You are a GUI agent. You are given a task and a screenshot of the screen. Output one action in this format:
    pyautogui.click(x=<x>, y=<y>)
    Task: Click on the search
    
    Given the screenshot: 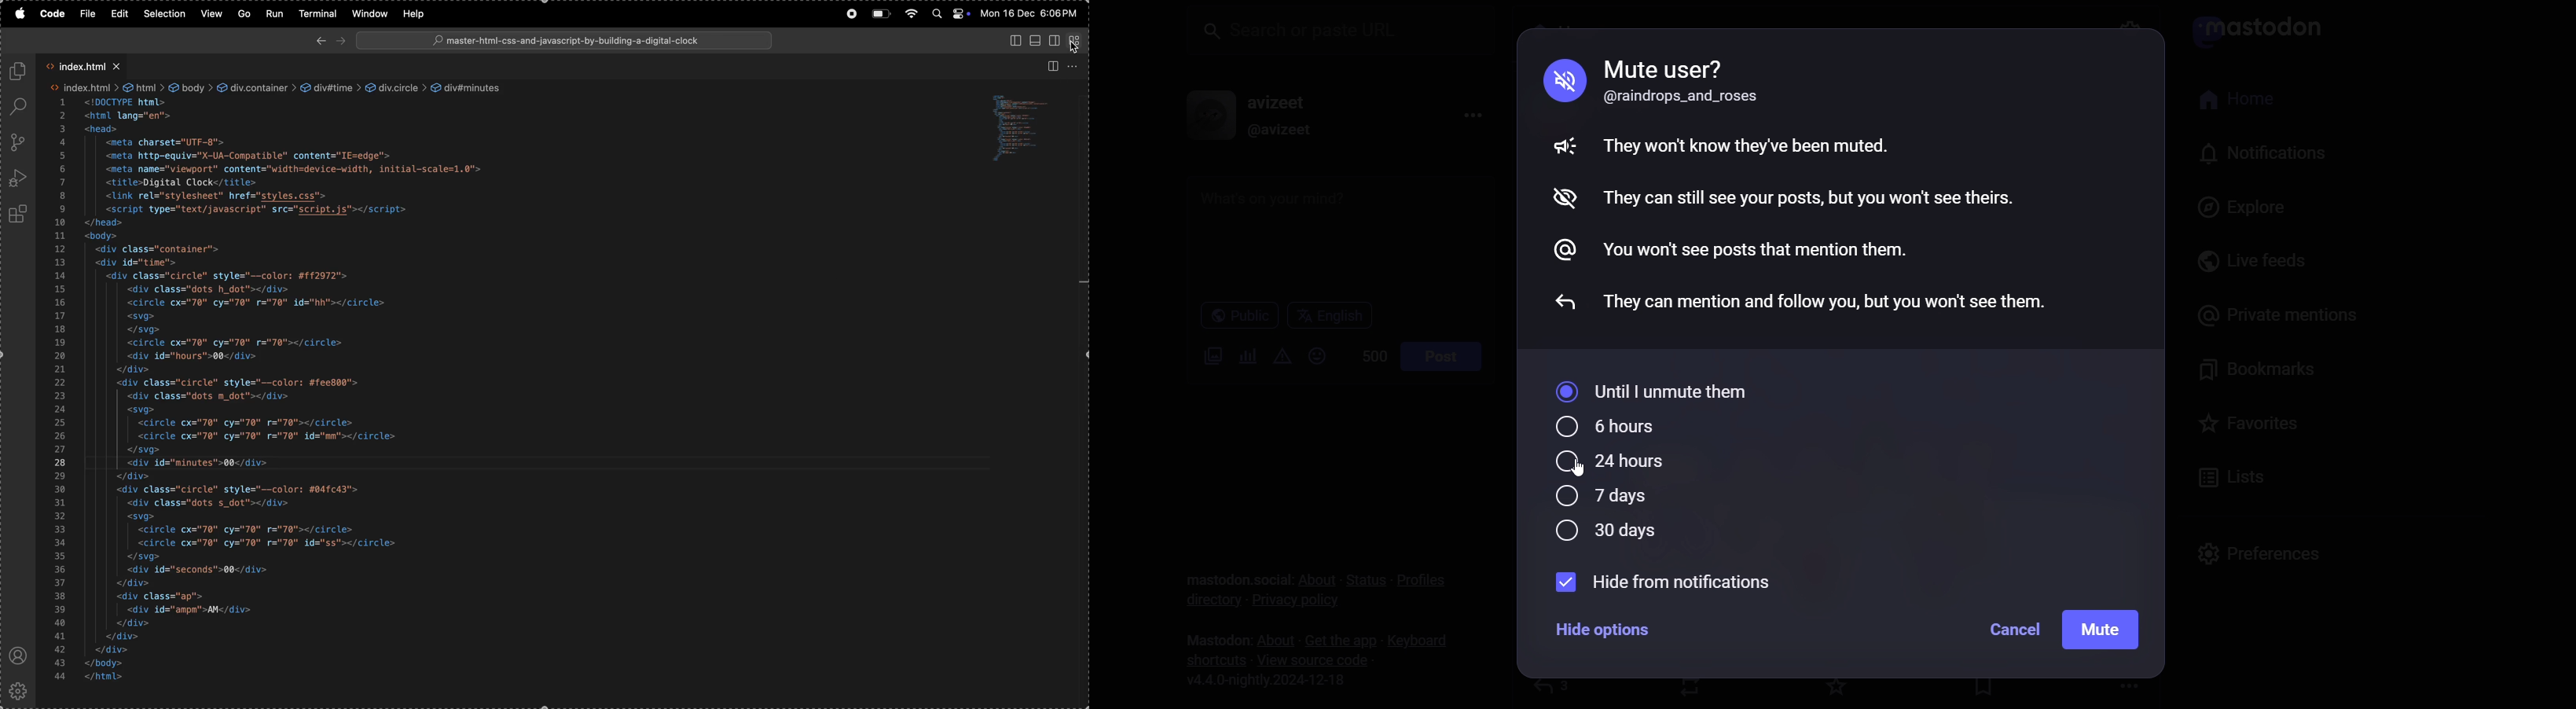 What is the action you would take?
    pyautogui.click(x=22, y=107)
    